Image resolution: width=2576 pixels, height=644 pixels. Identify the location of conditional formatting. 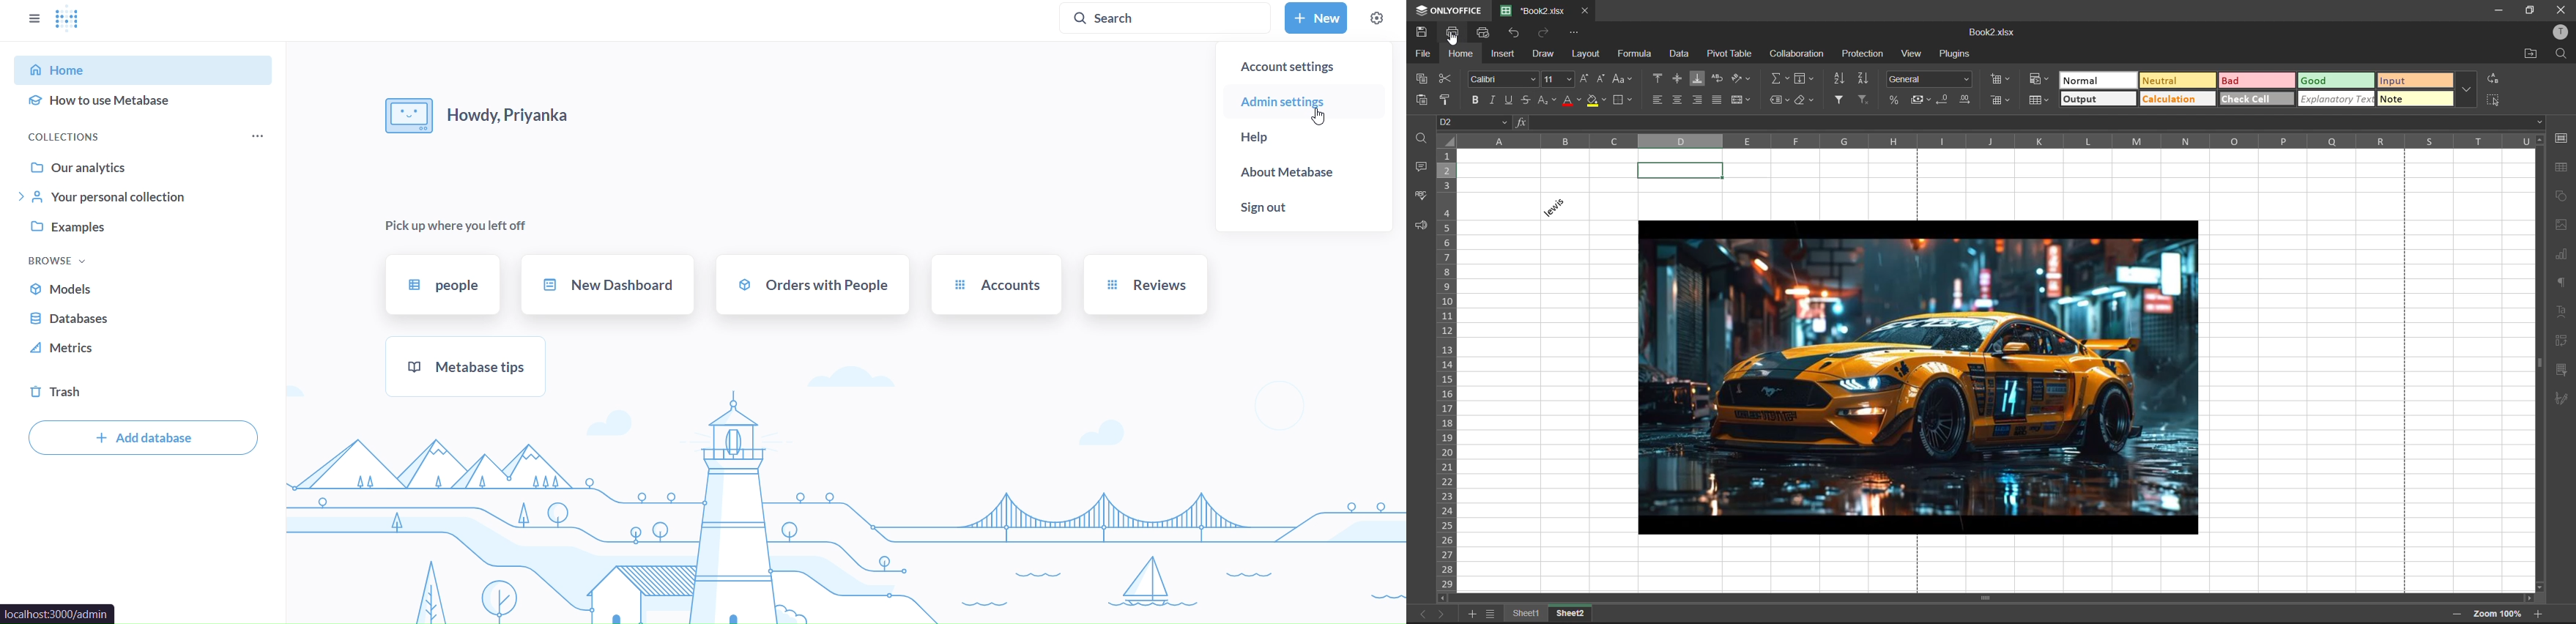
(2040, 80).